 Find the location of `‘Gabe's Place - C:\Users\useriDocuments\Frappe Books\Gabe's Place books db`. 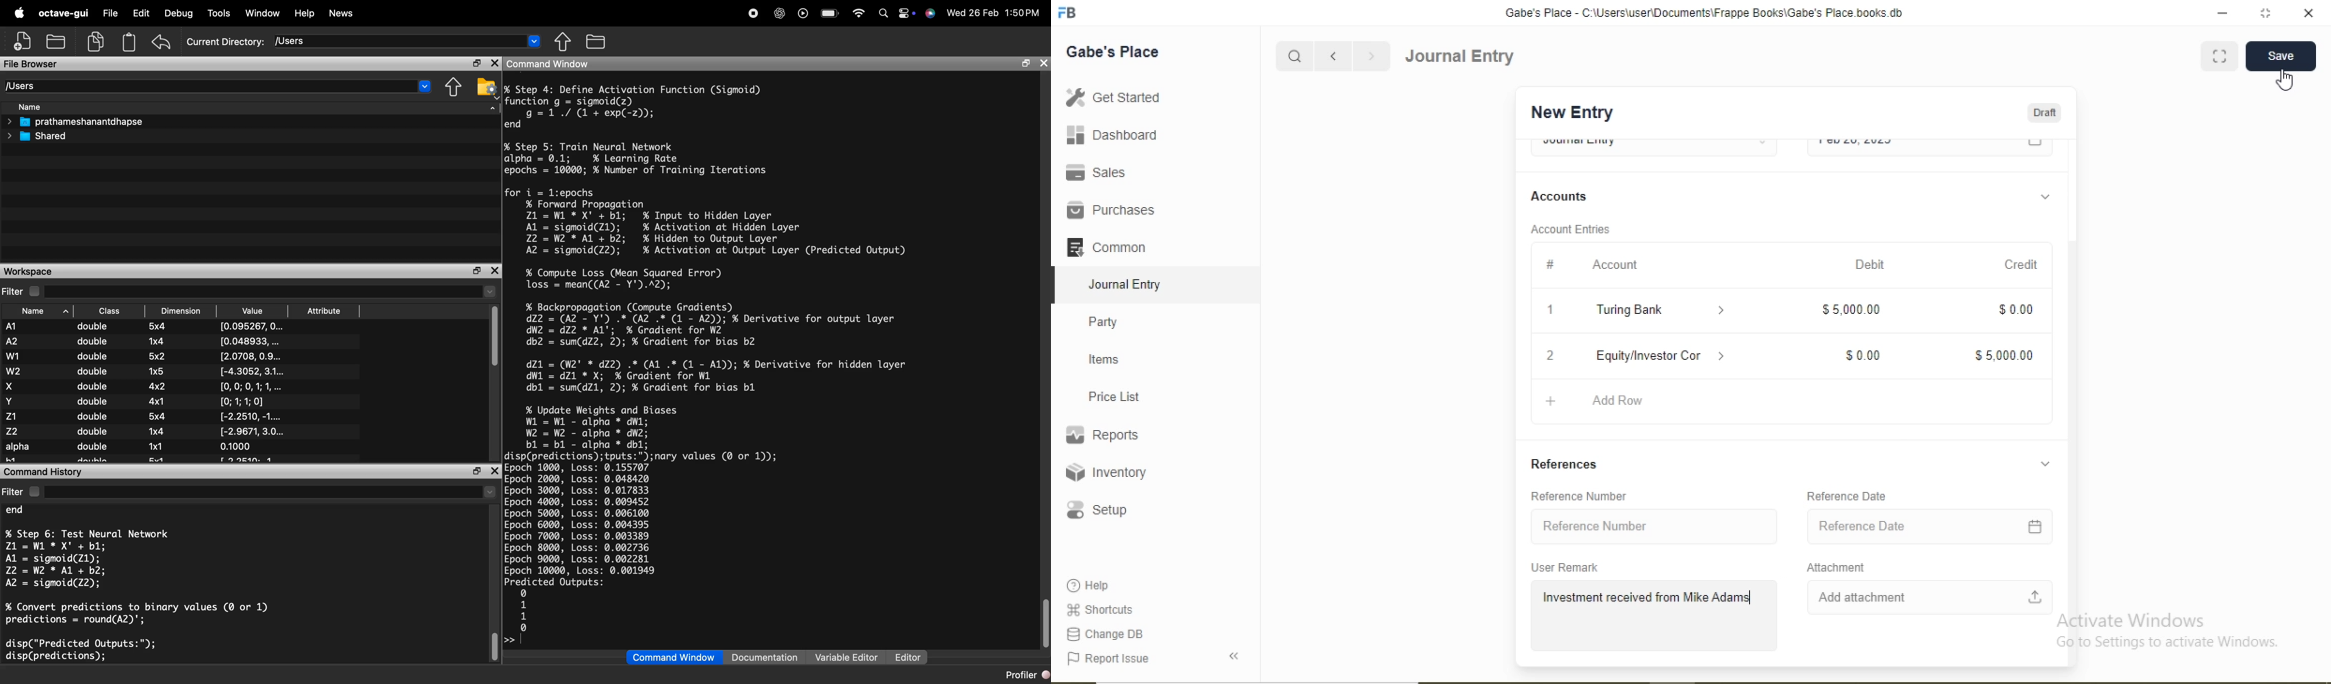

‘Gabe's Place - C:\Users\useriDocuments\Frappe Books\Gabe's Place books db is located at coordinates (1703, 13).